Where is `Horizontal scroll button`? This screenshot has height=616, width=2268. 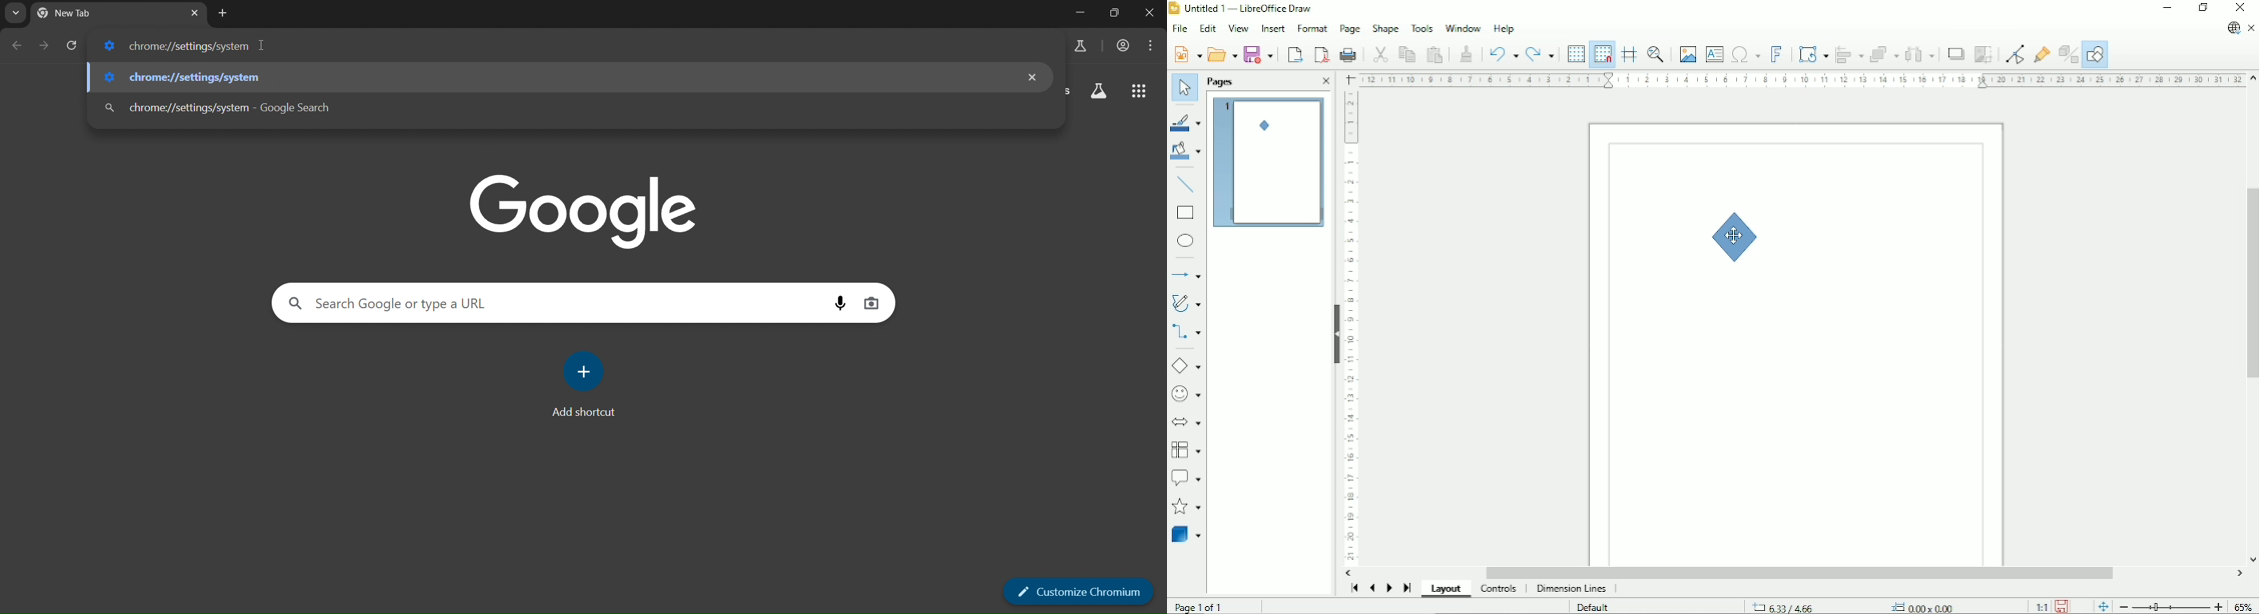 Horizontal scroll button is located at coordinates (1349, 572).